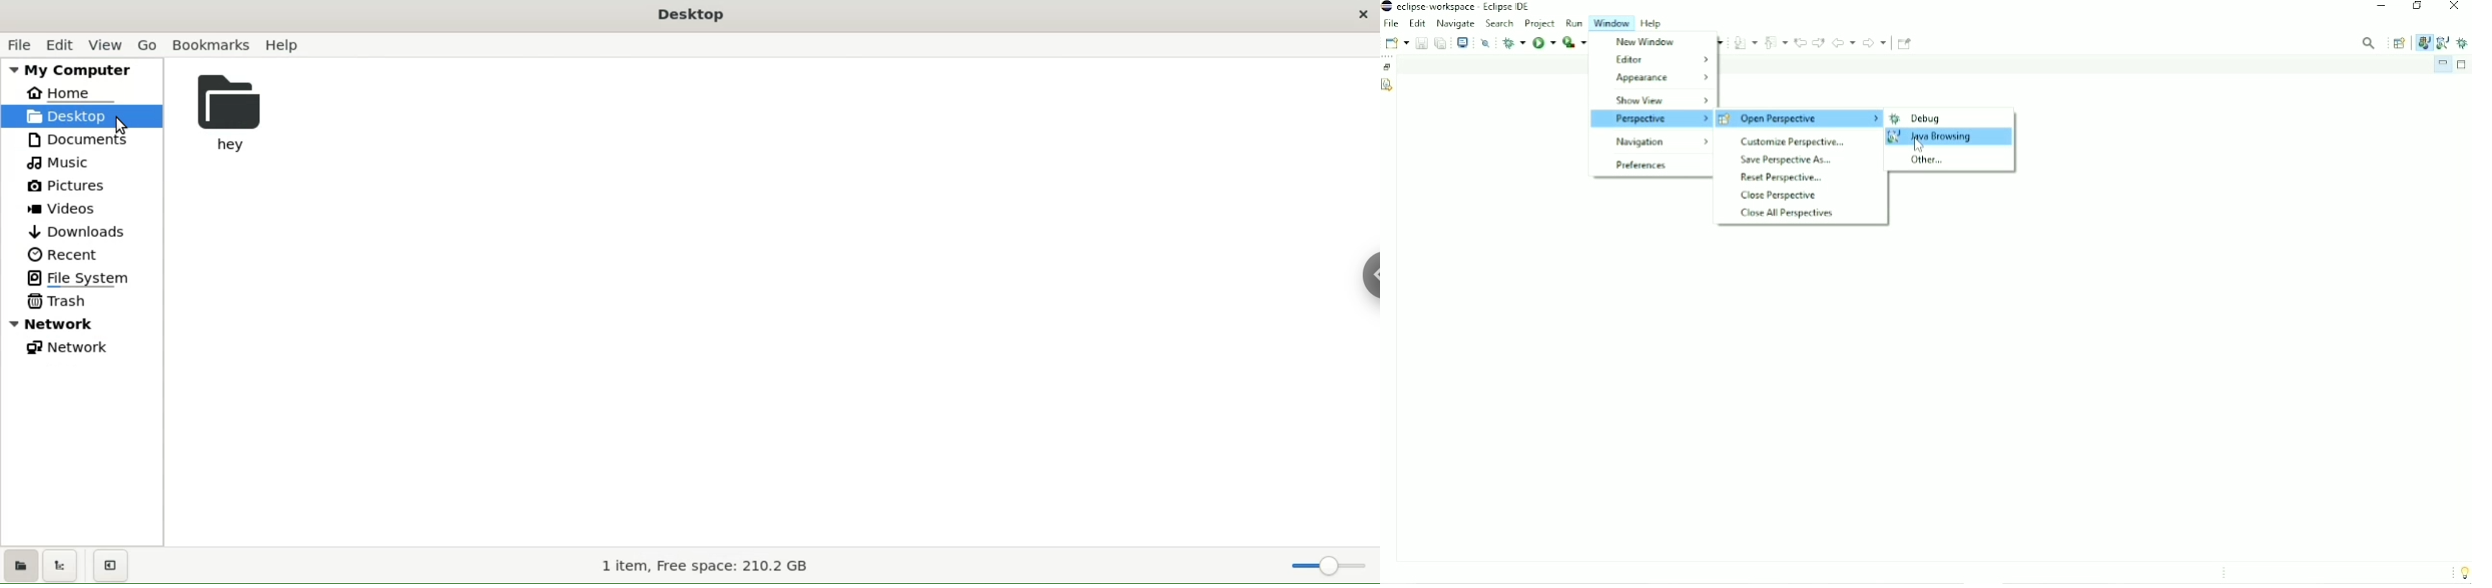 This screenshot has width=2492, height=588. What do you see at coordinates (1786, 213) in the screenshot?
I see `Close All Perspectives` at bounding box center [1786, 213].